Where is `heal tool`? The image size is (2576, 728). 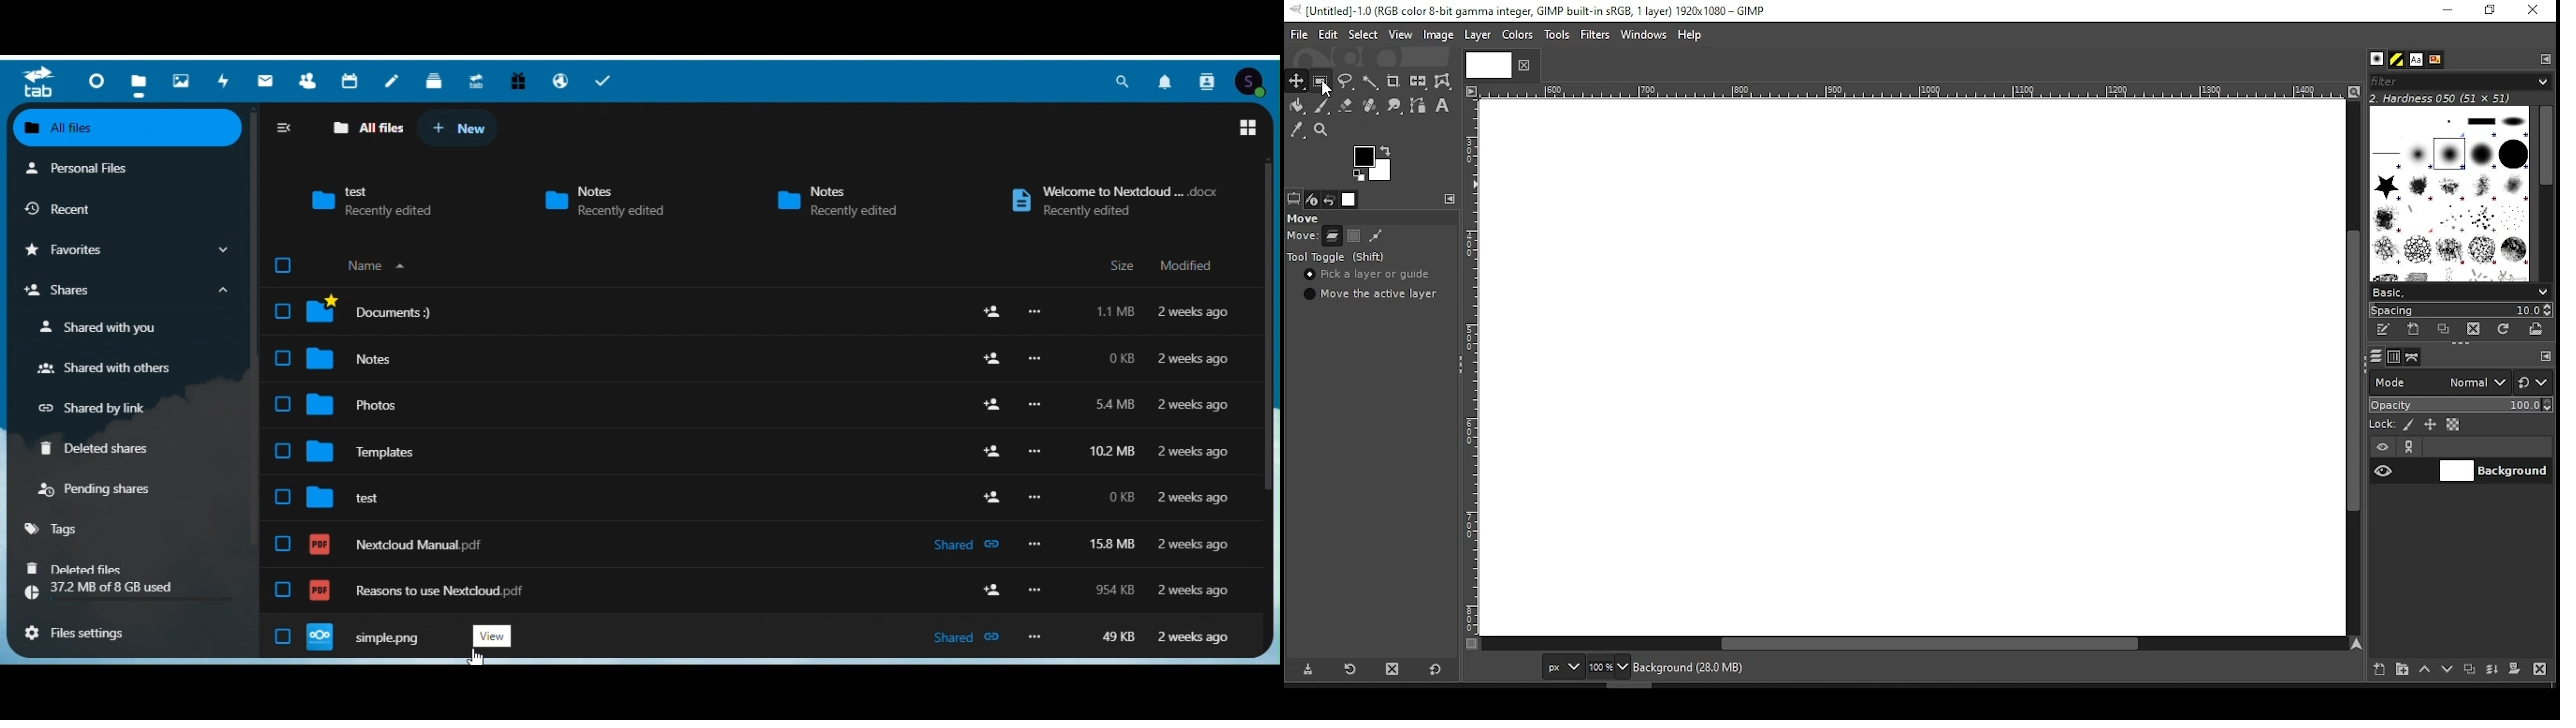
heal tool is located at coordinates (1372, 107).